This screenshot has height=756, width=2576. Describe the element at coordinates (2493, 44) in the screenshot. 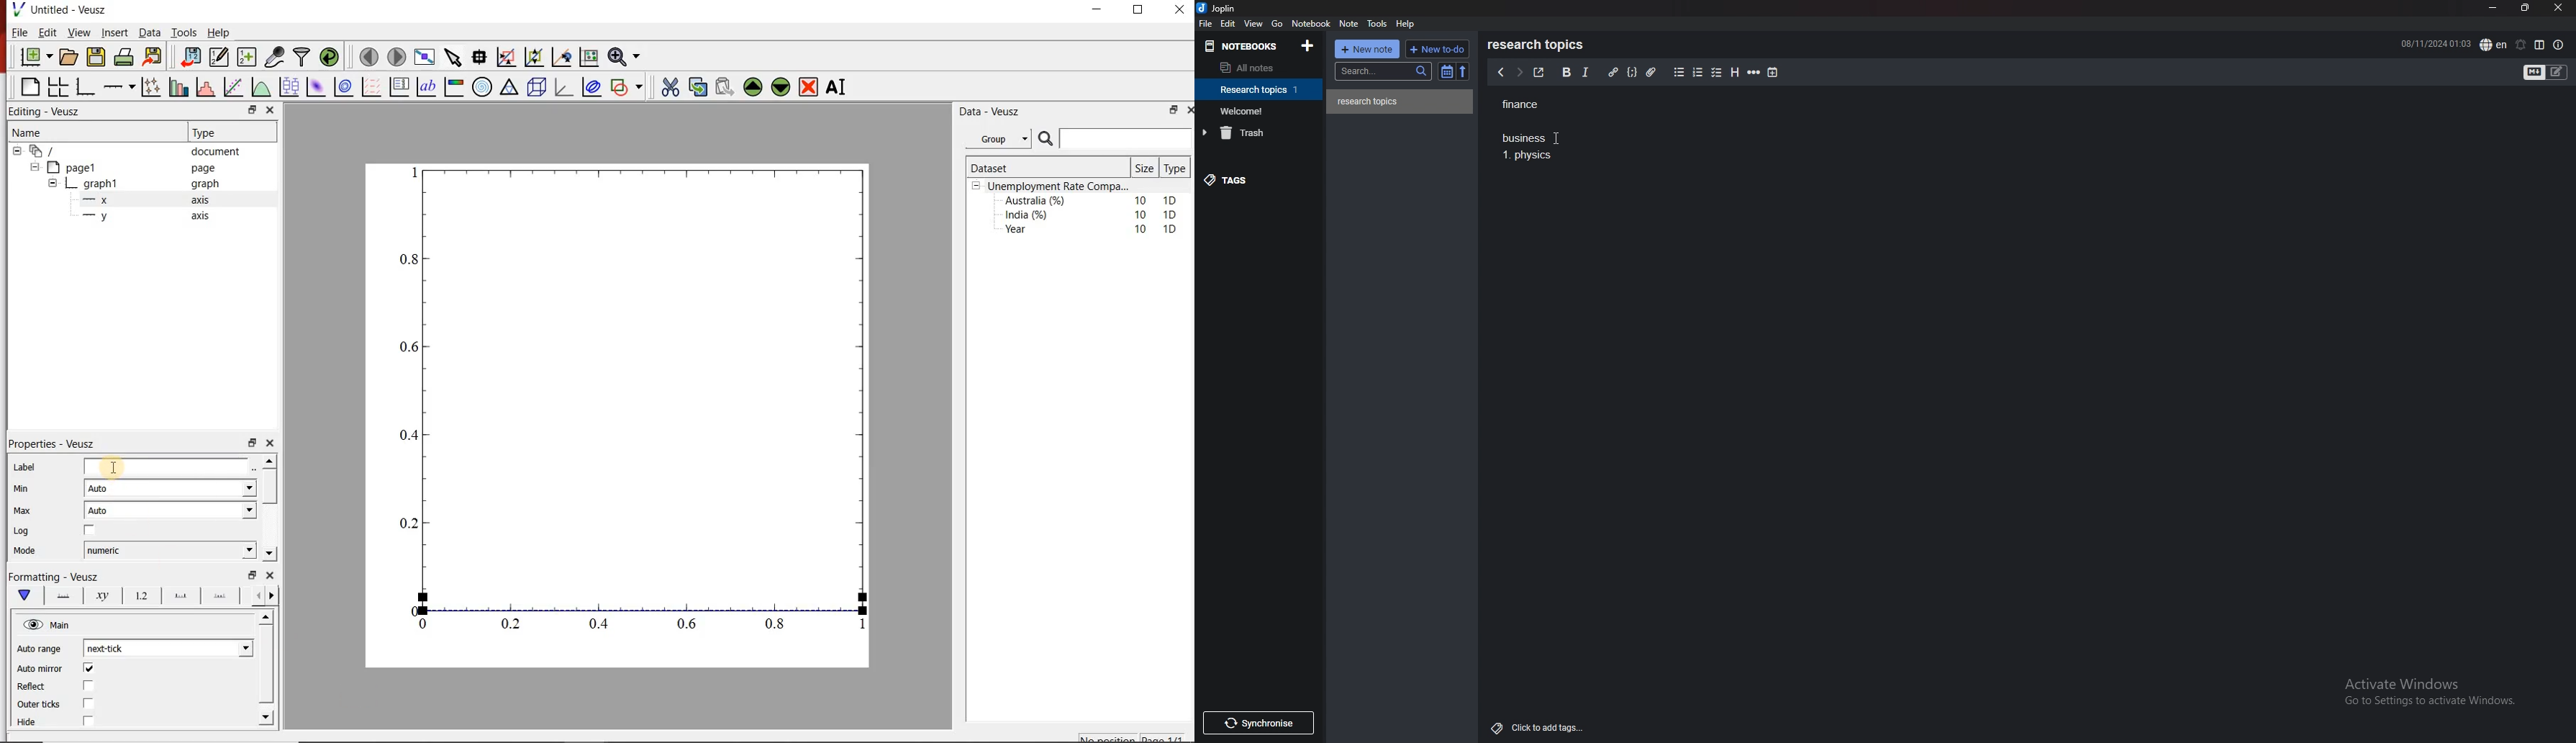

I see `spell check` at that location.